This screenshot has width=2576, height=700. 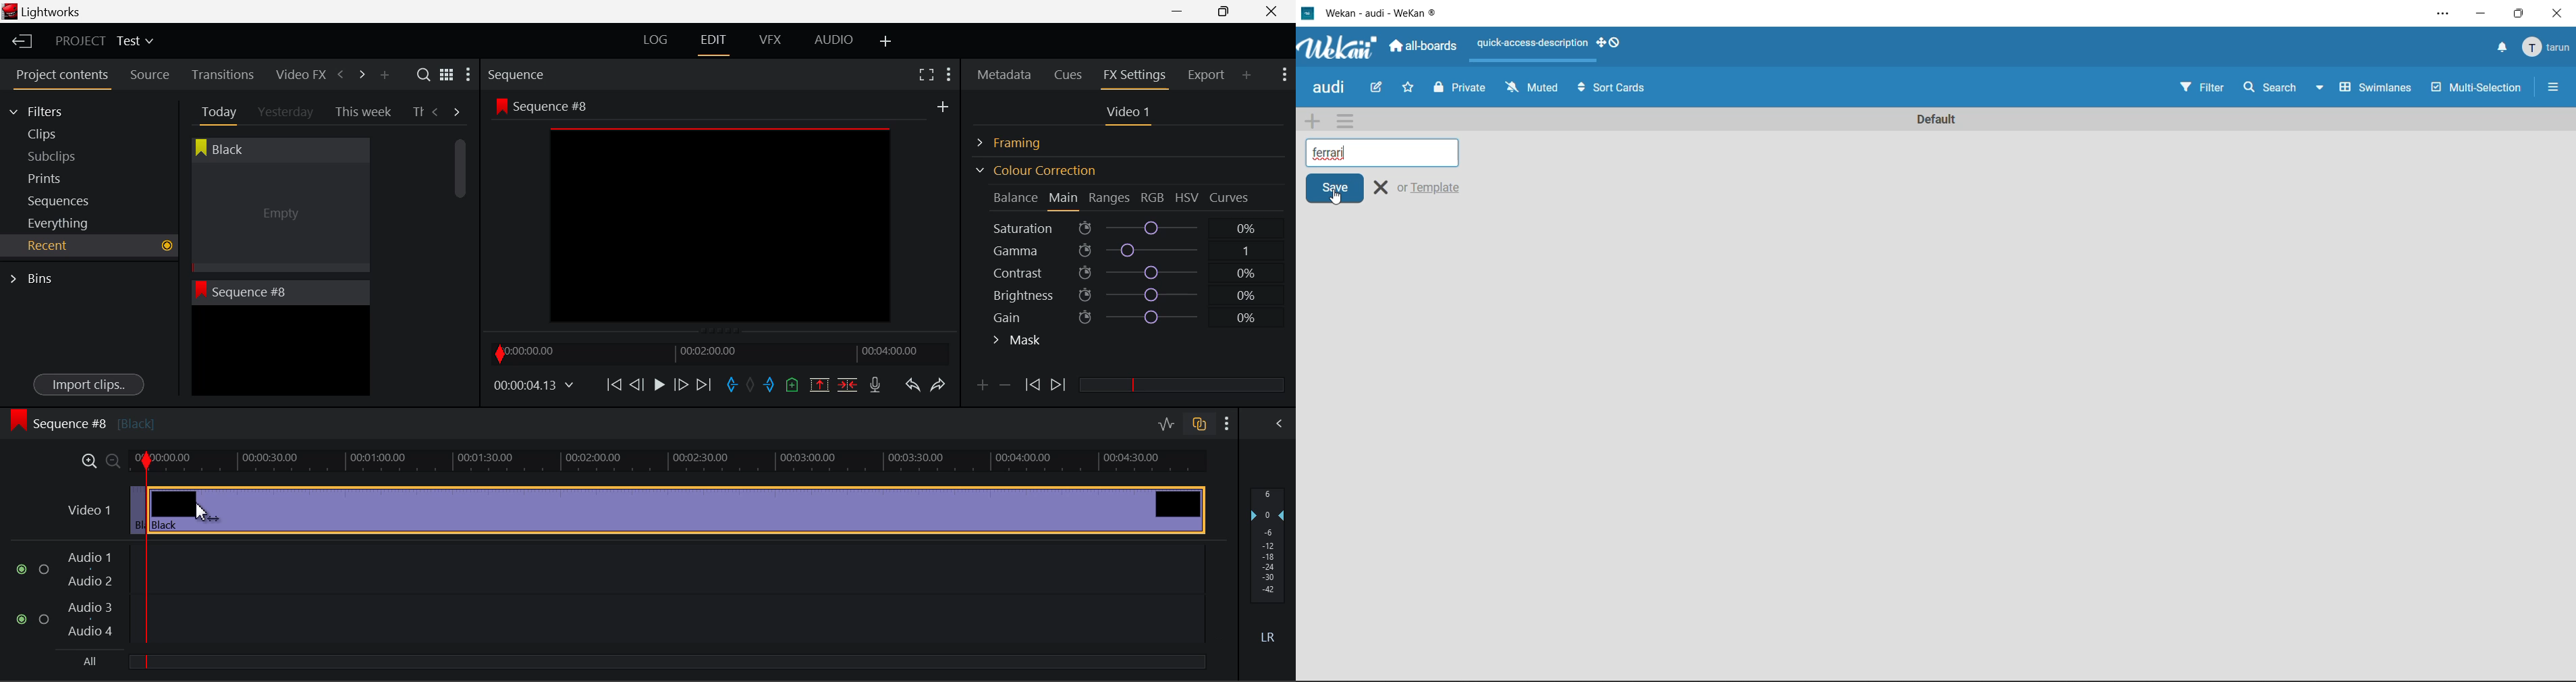 What do you see at coordinates (65, 156) in the screenshot?
I see `Subclips` at bounding box center [65, 156].